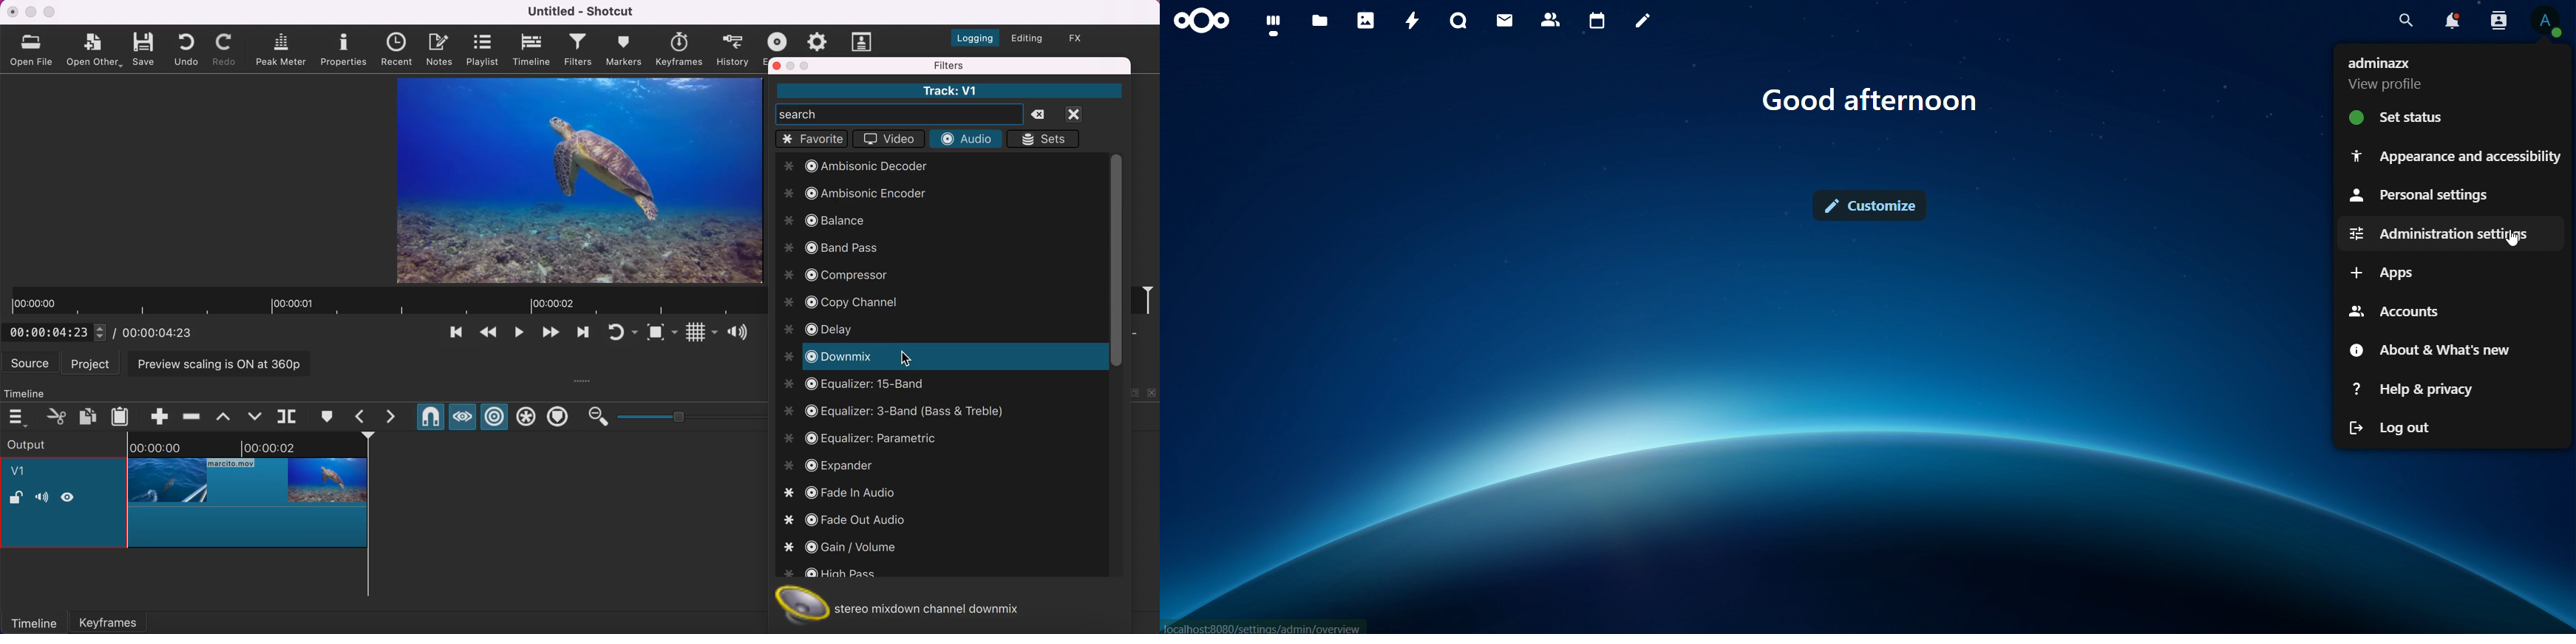 The image size is (2576, 644). I want to click on undo, so click(189, 49).